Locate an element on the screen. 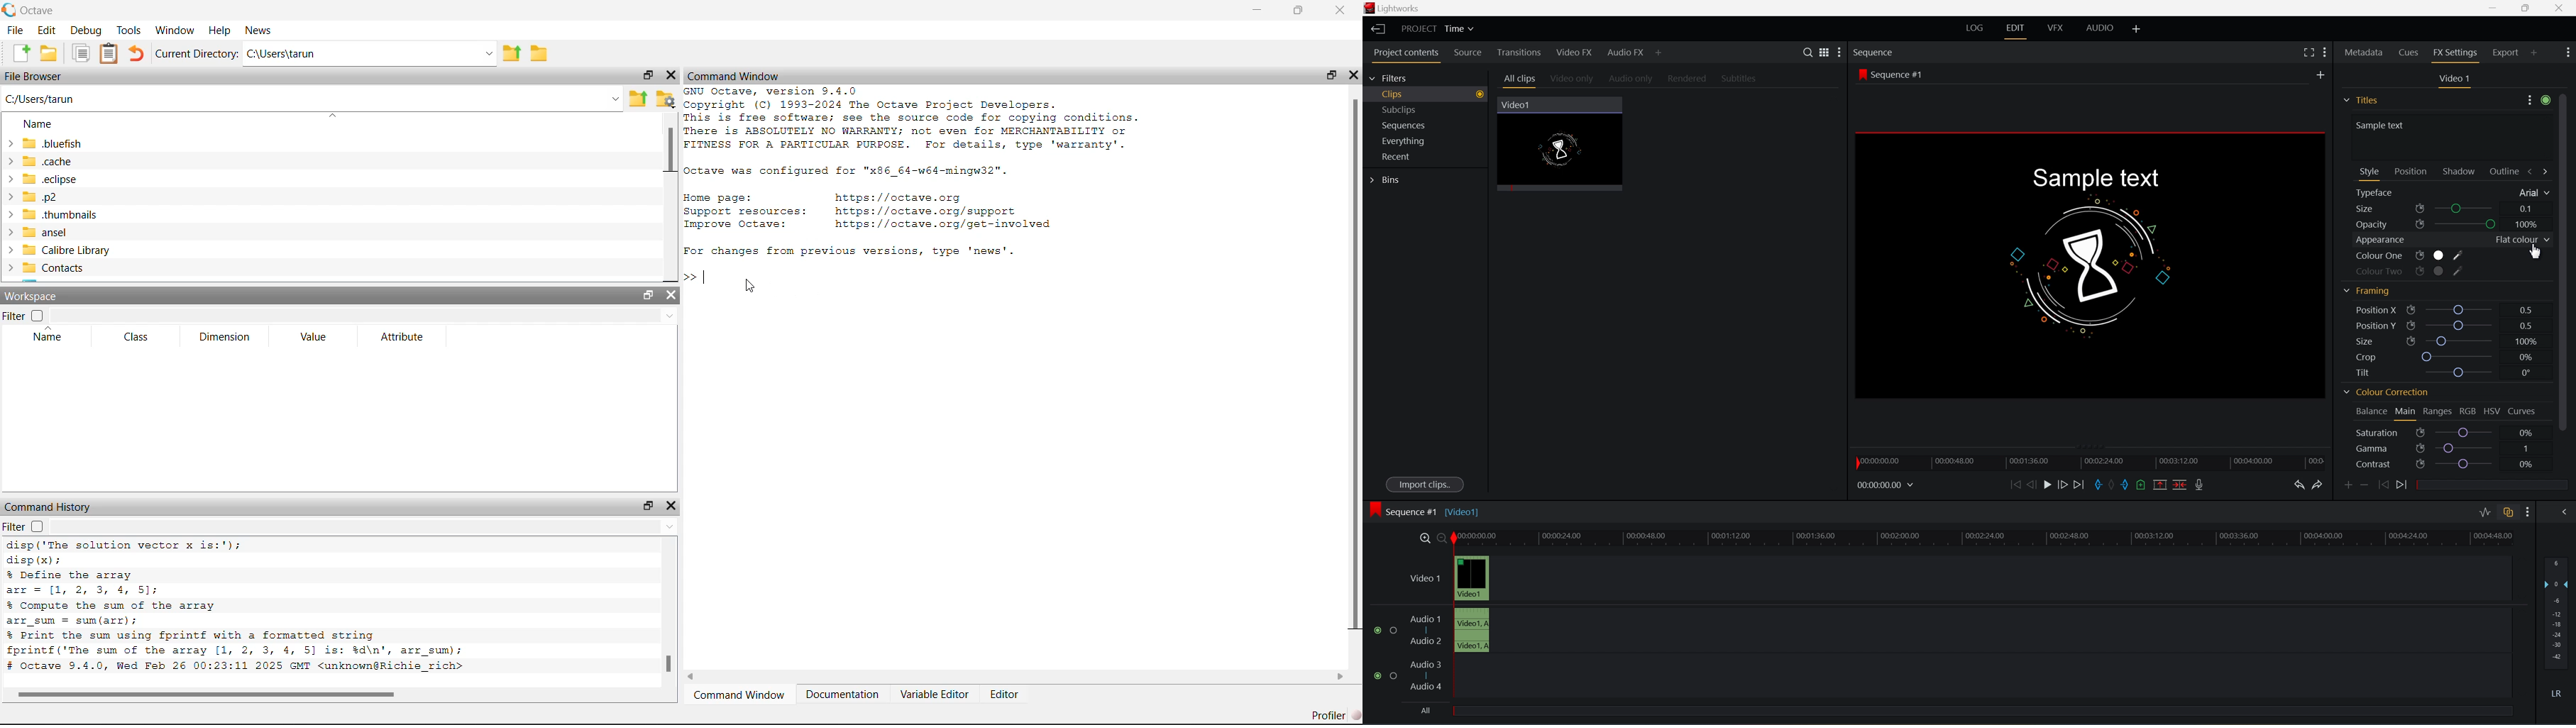   is located at coordinates (209, 694).